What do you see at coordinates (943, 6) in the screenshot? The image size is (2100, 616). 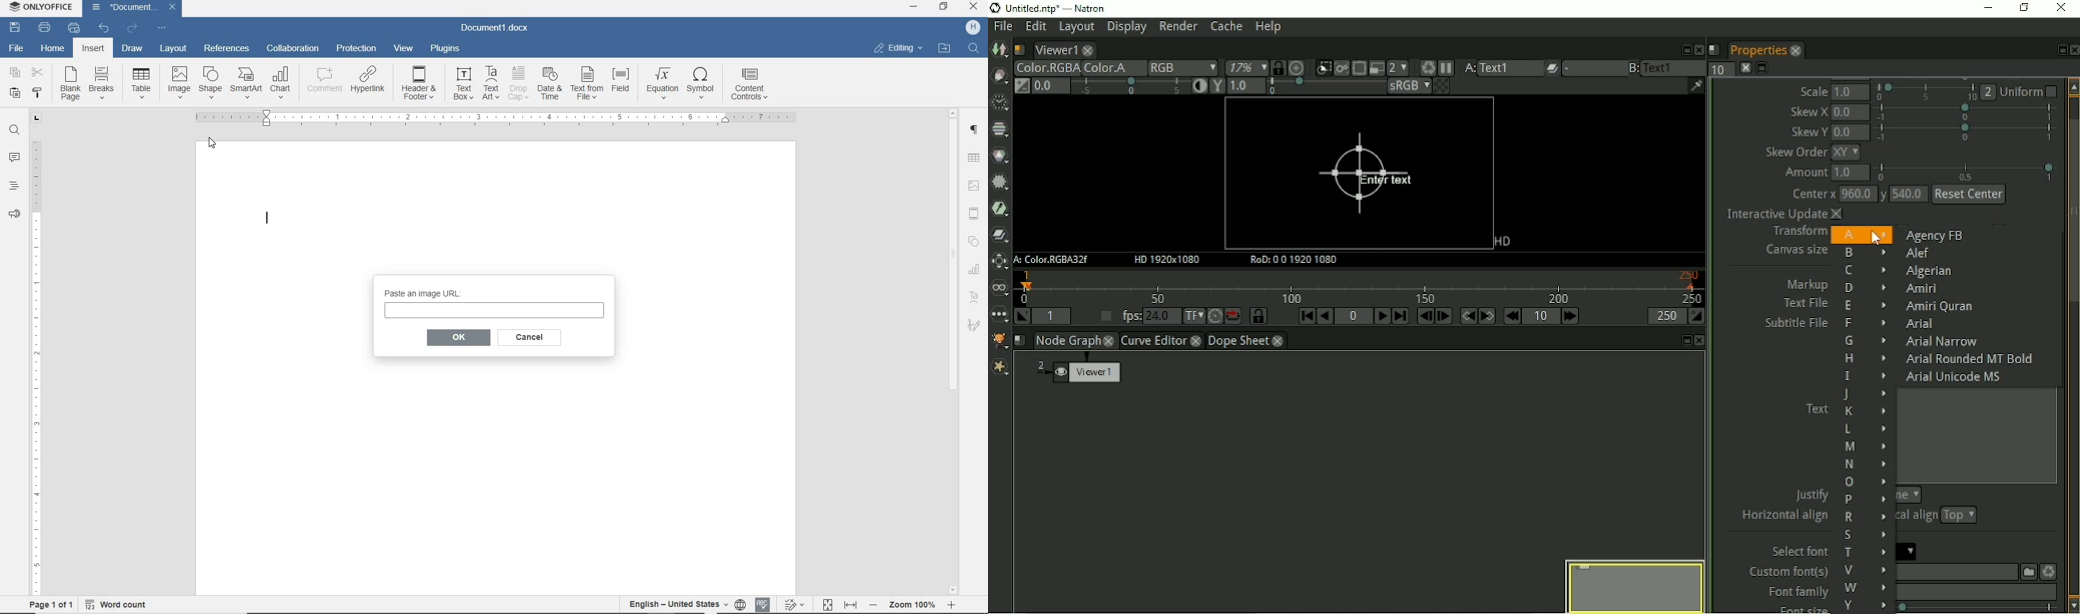 I see `restore ` at bounding box center [943, 6].